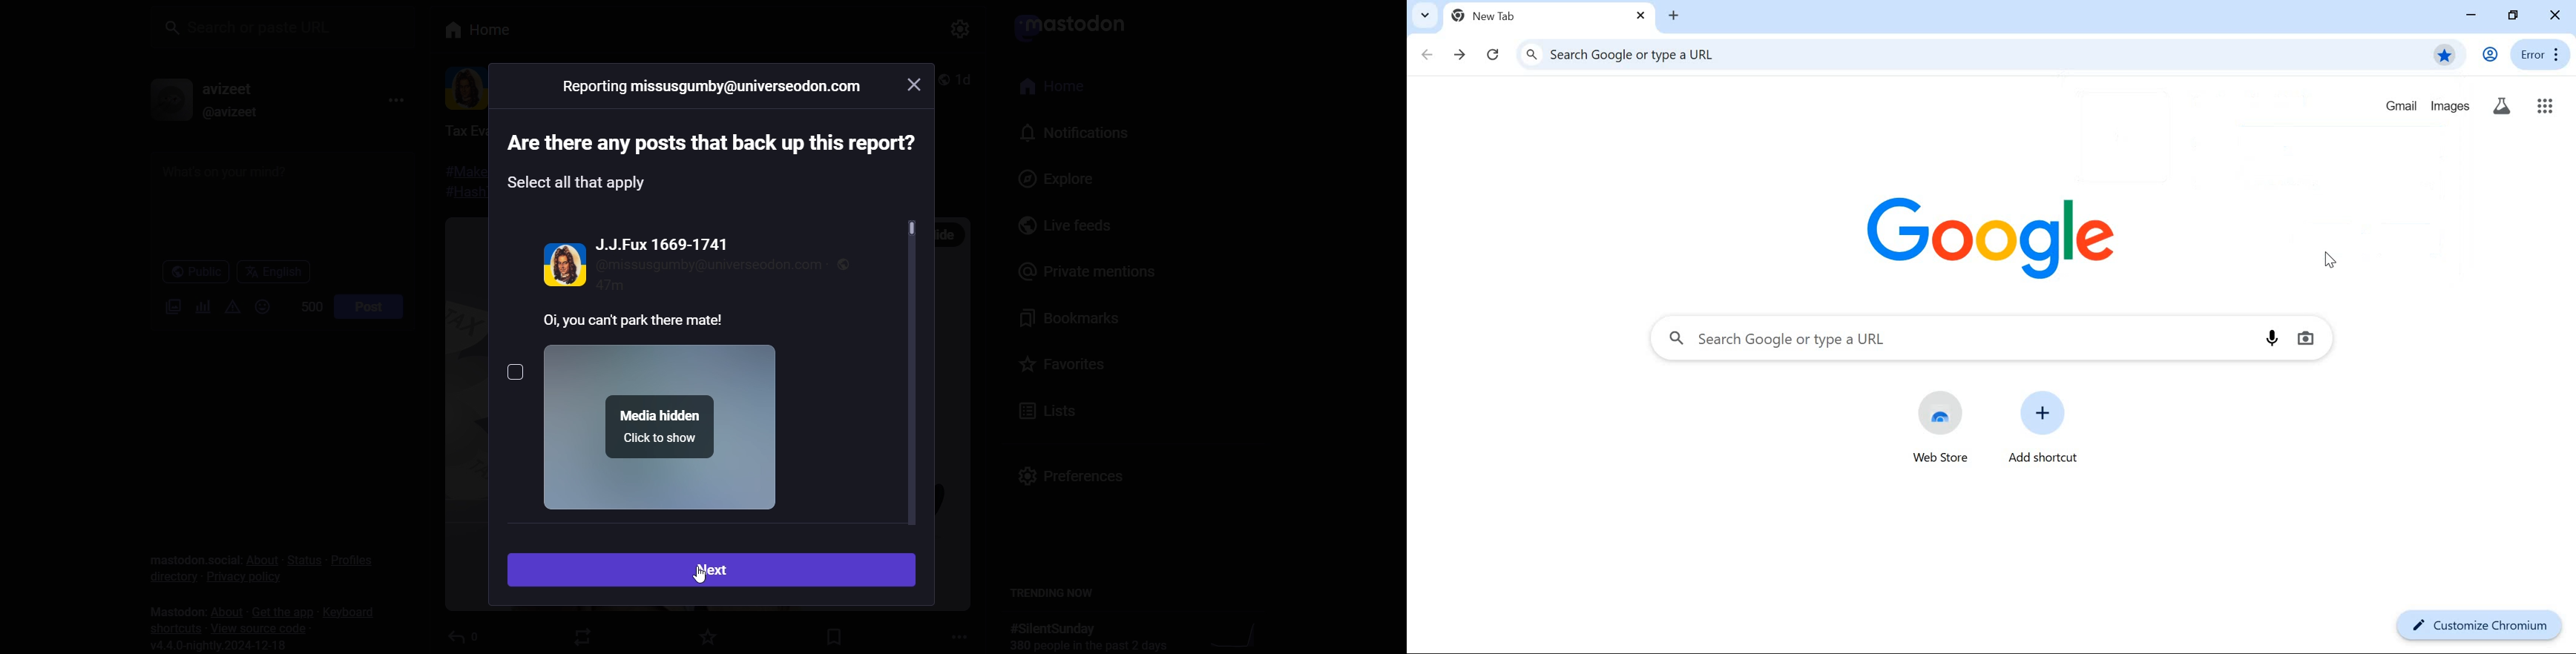  I want to click on scroll bar, so click(918, 229).